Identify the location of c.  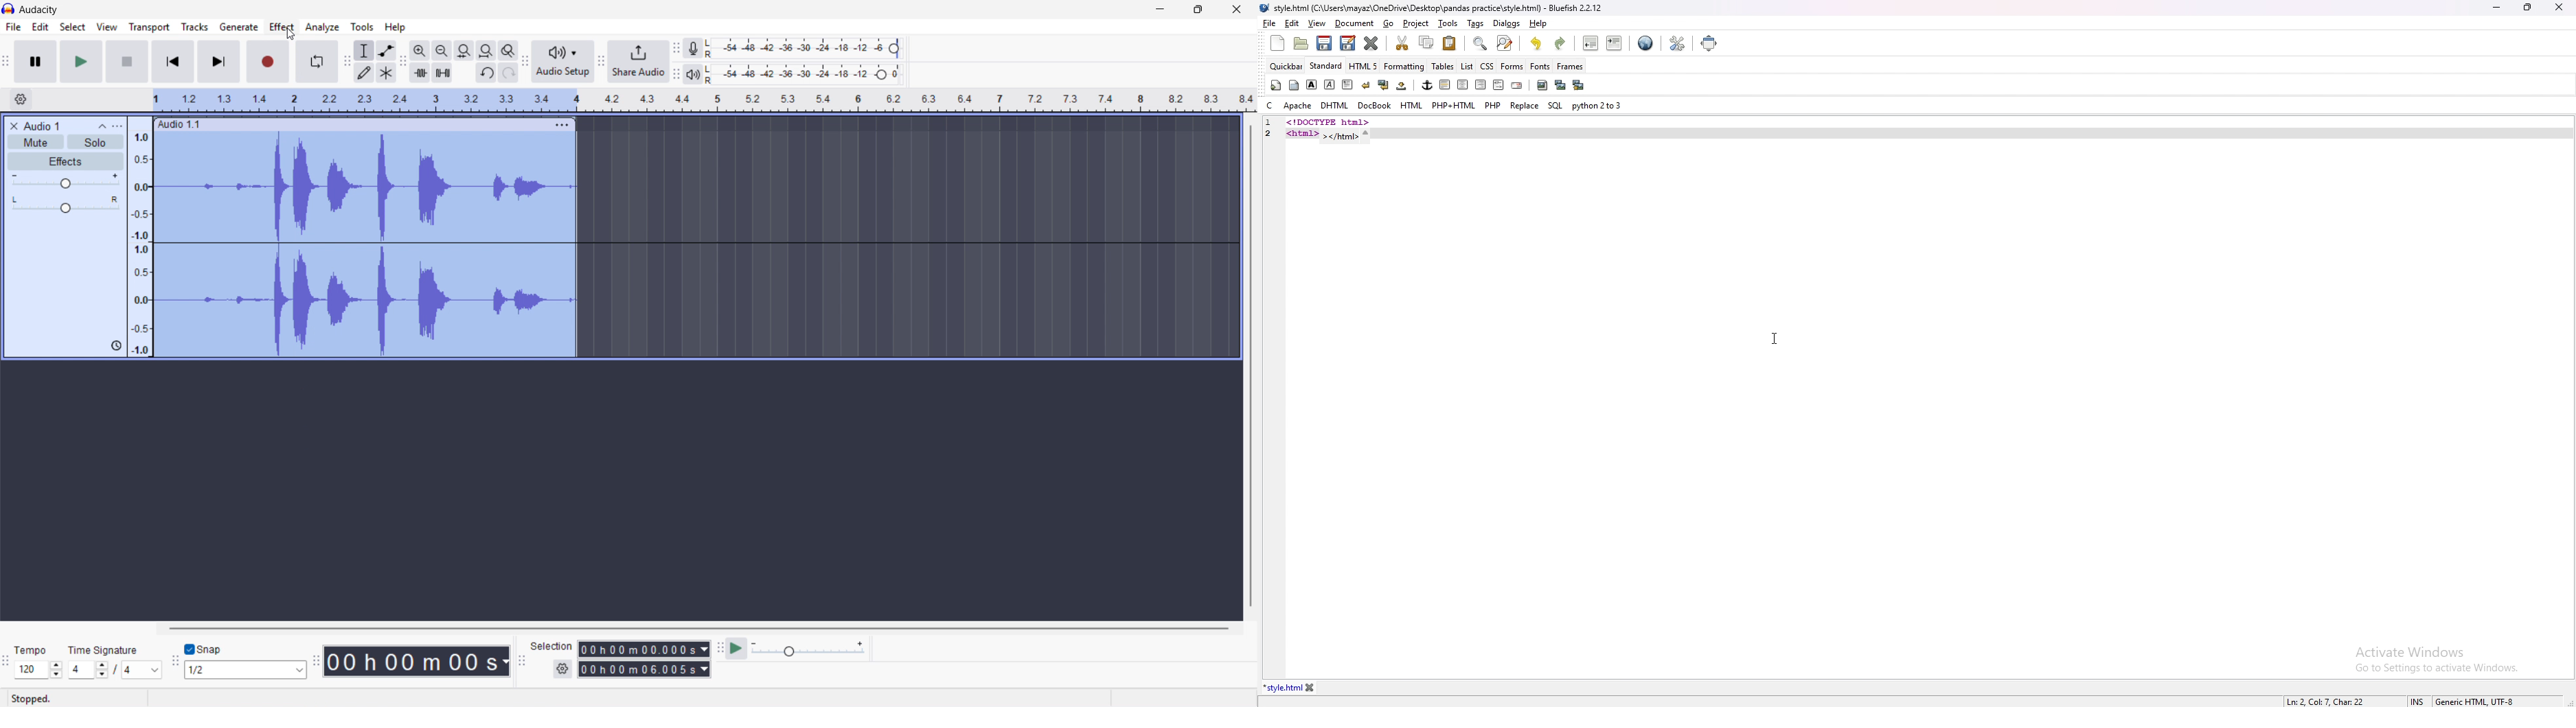
(1269, 106).